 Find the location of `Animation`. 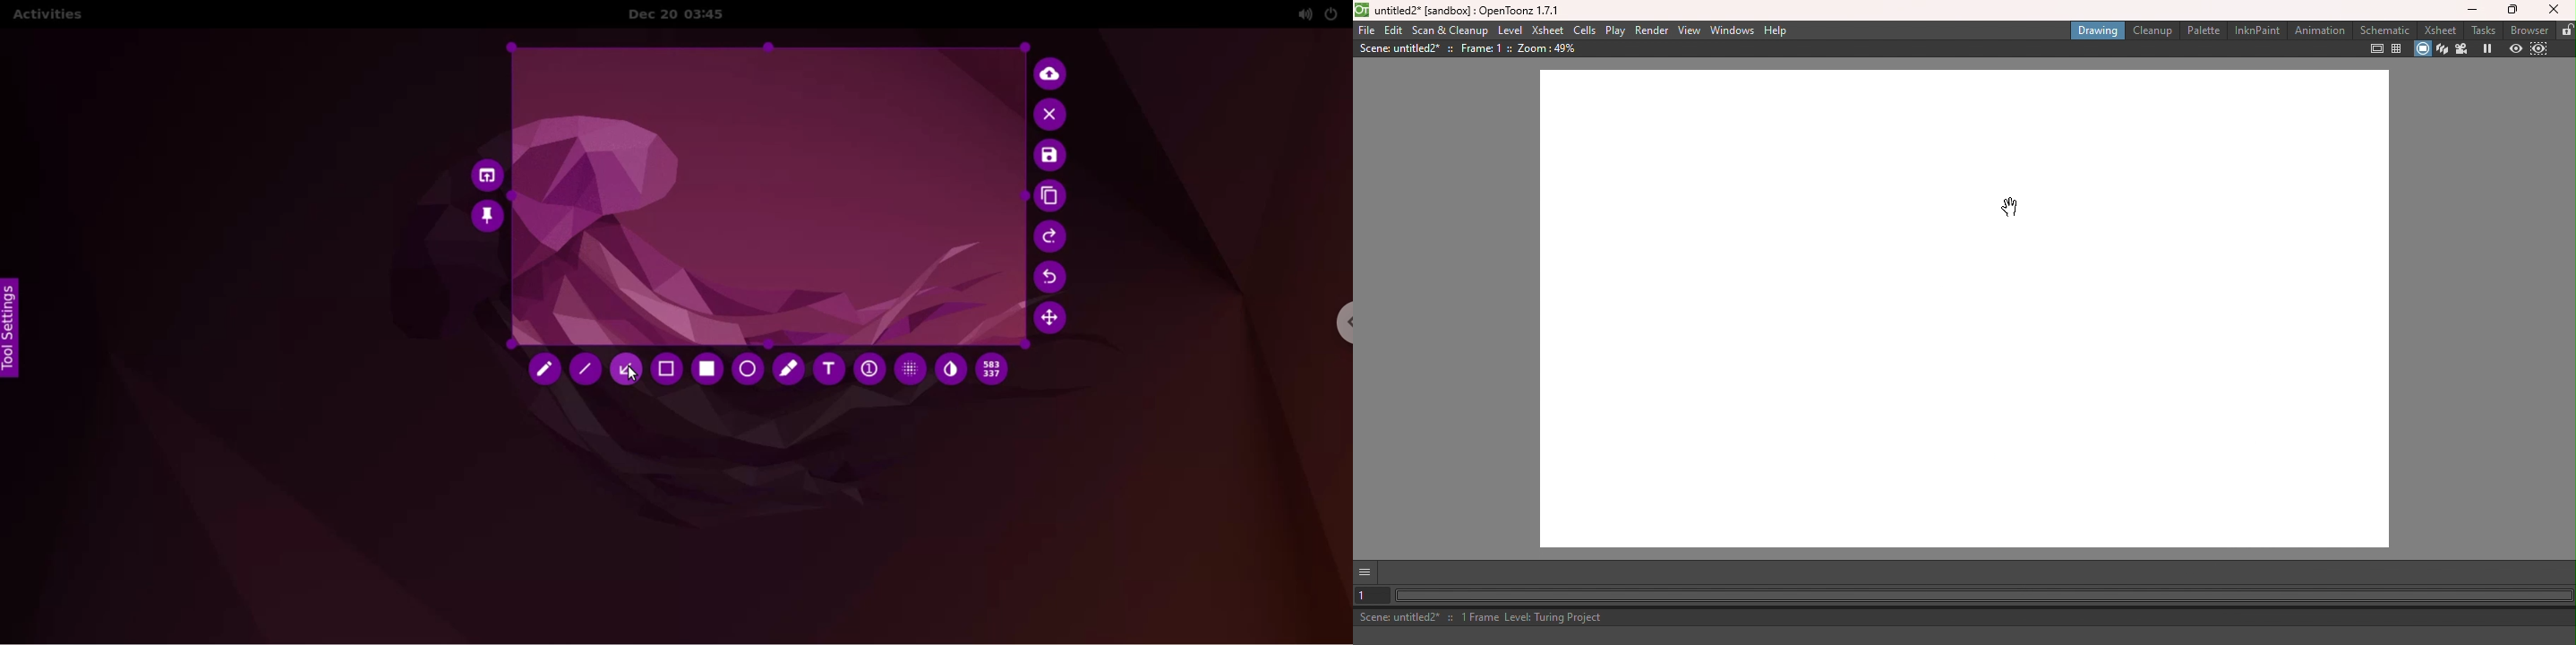

Animation is located at coordinates (2318, 33).